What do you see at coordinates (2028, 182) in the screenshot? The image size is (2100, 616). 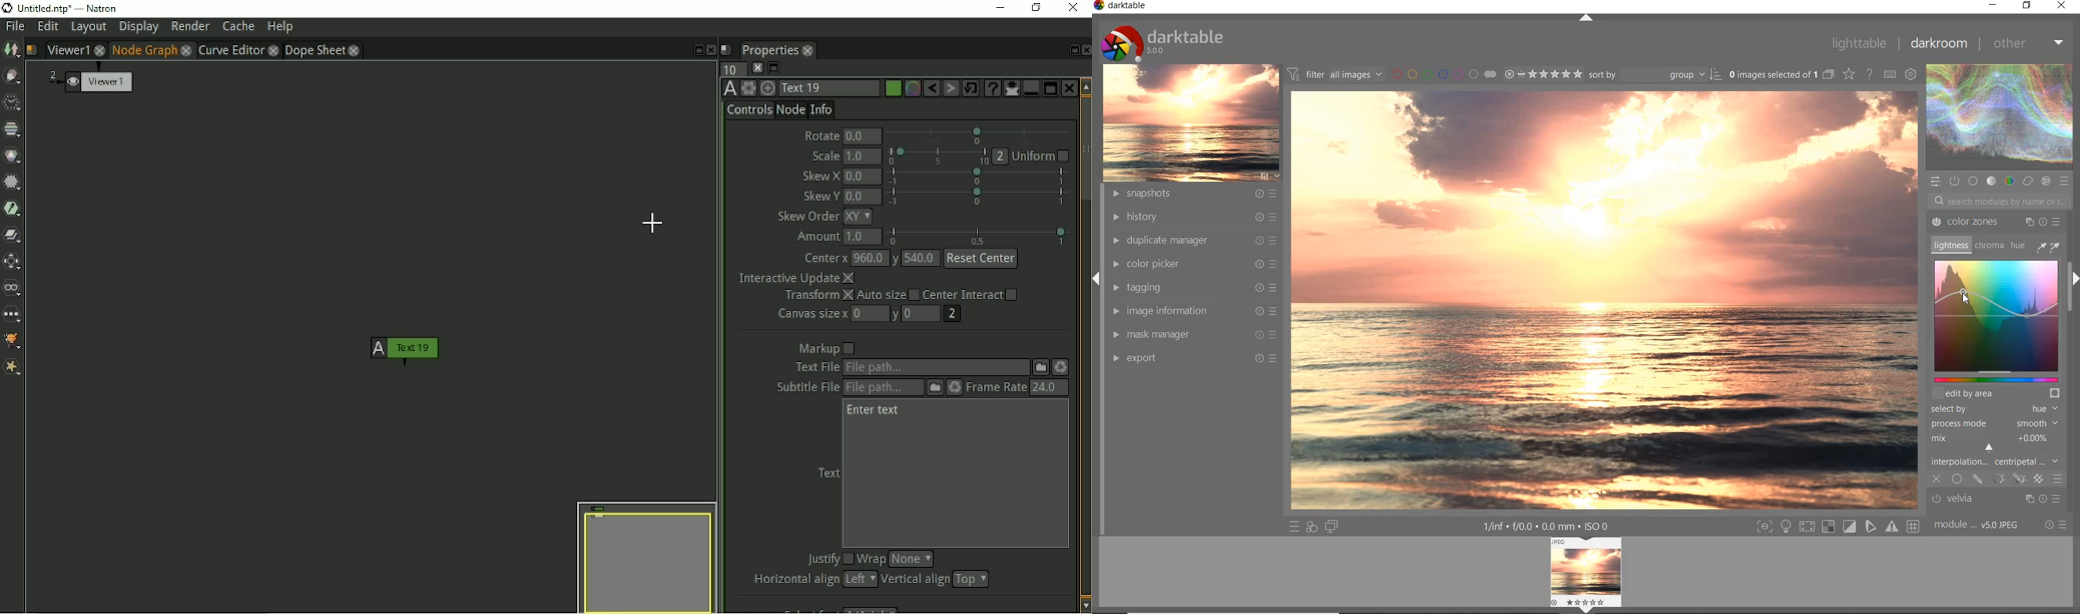 I see `CORRECT` at bounding box center [2028, 182].